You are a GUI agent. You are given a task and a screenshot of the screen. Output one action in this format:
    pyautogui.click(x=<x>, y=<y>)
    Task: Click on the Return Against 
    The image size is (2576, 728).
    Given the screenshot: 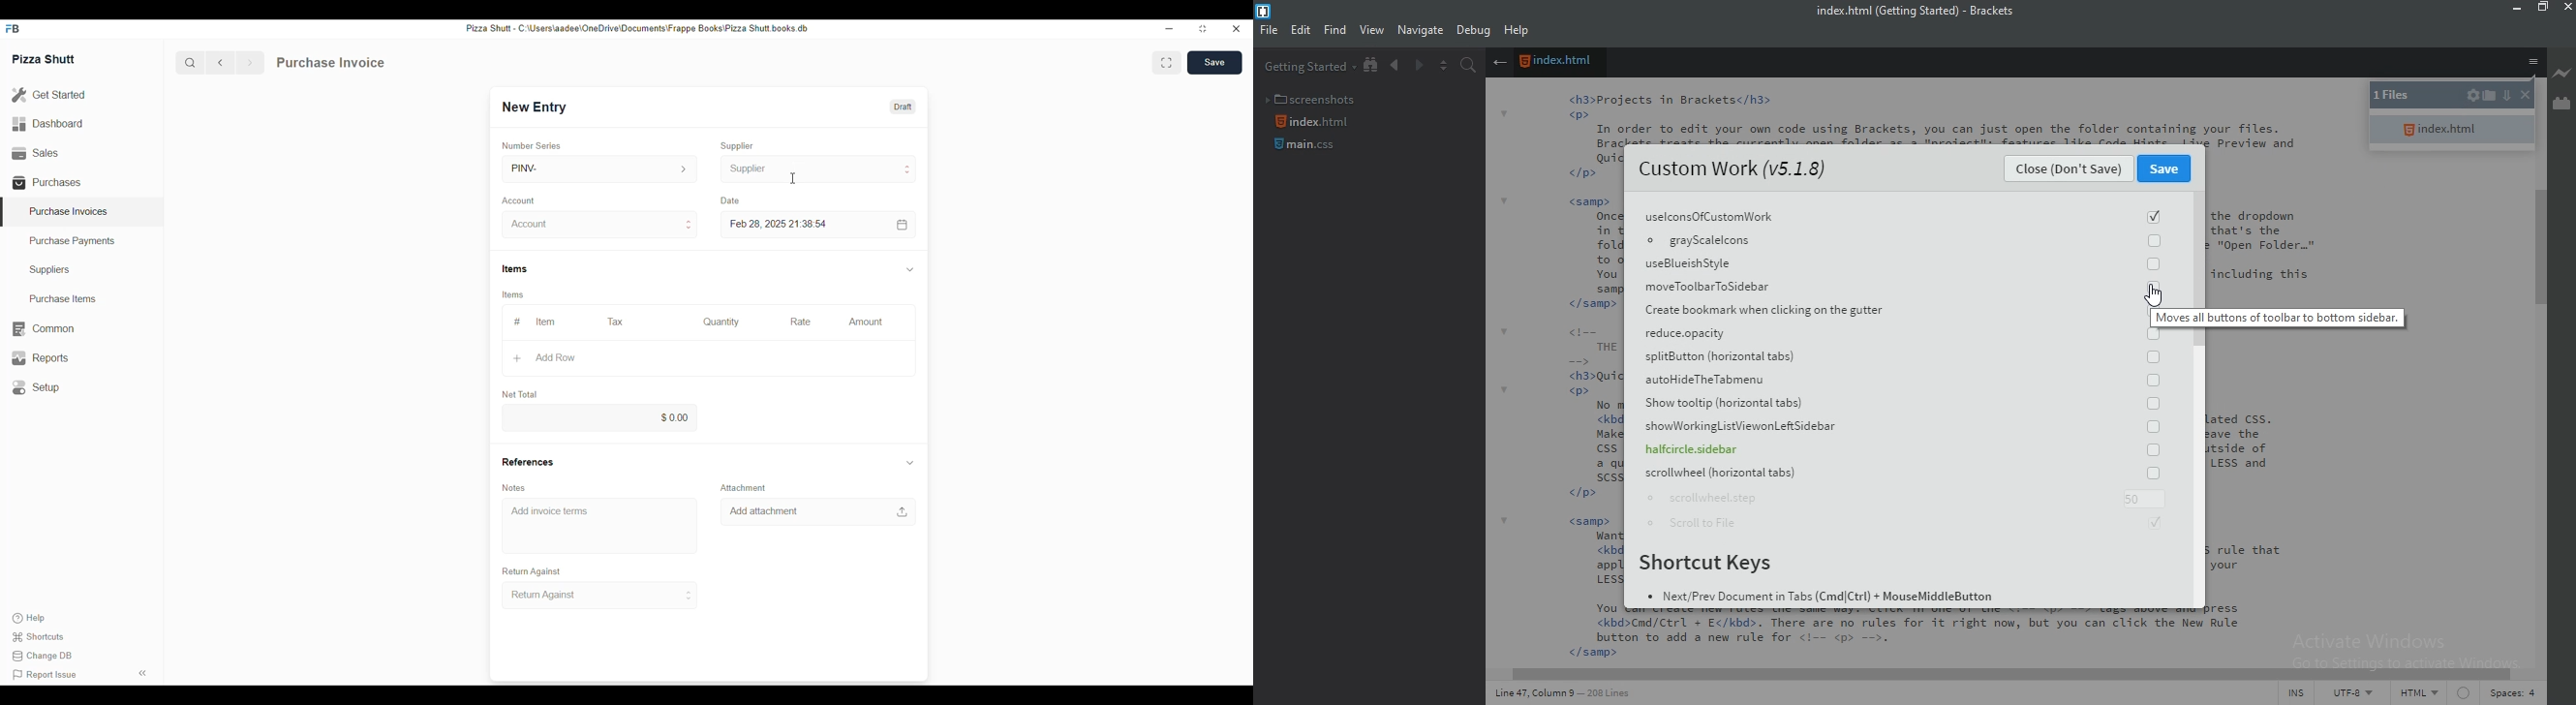 What is the action you would take?
    pyautogui.click(x=601, y=595)
    